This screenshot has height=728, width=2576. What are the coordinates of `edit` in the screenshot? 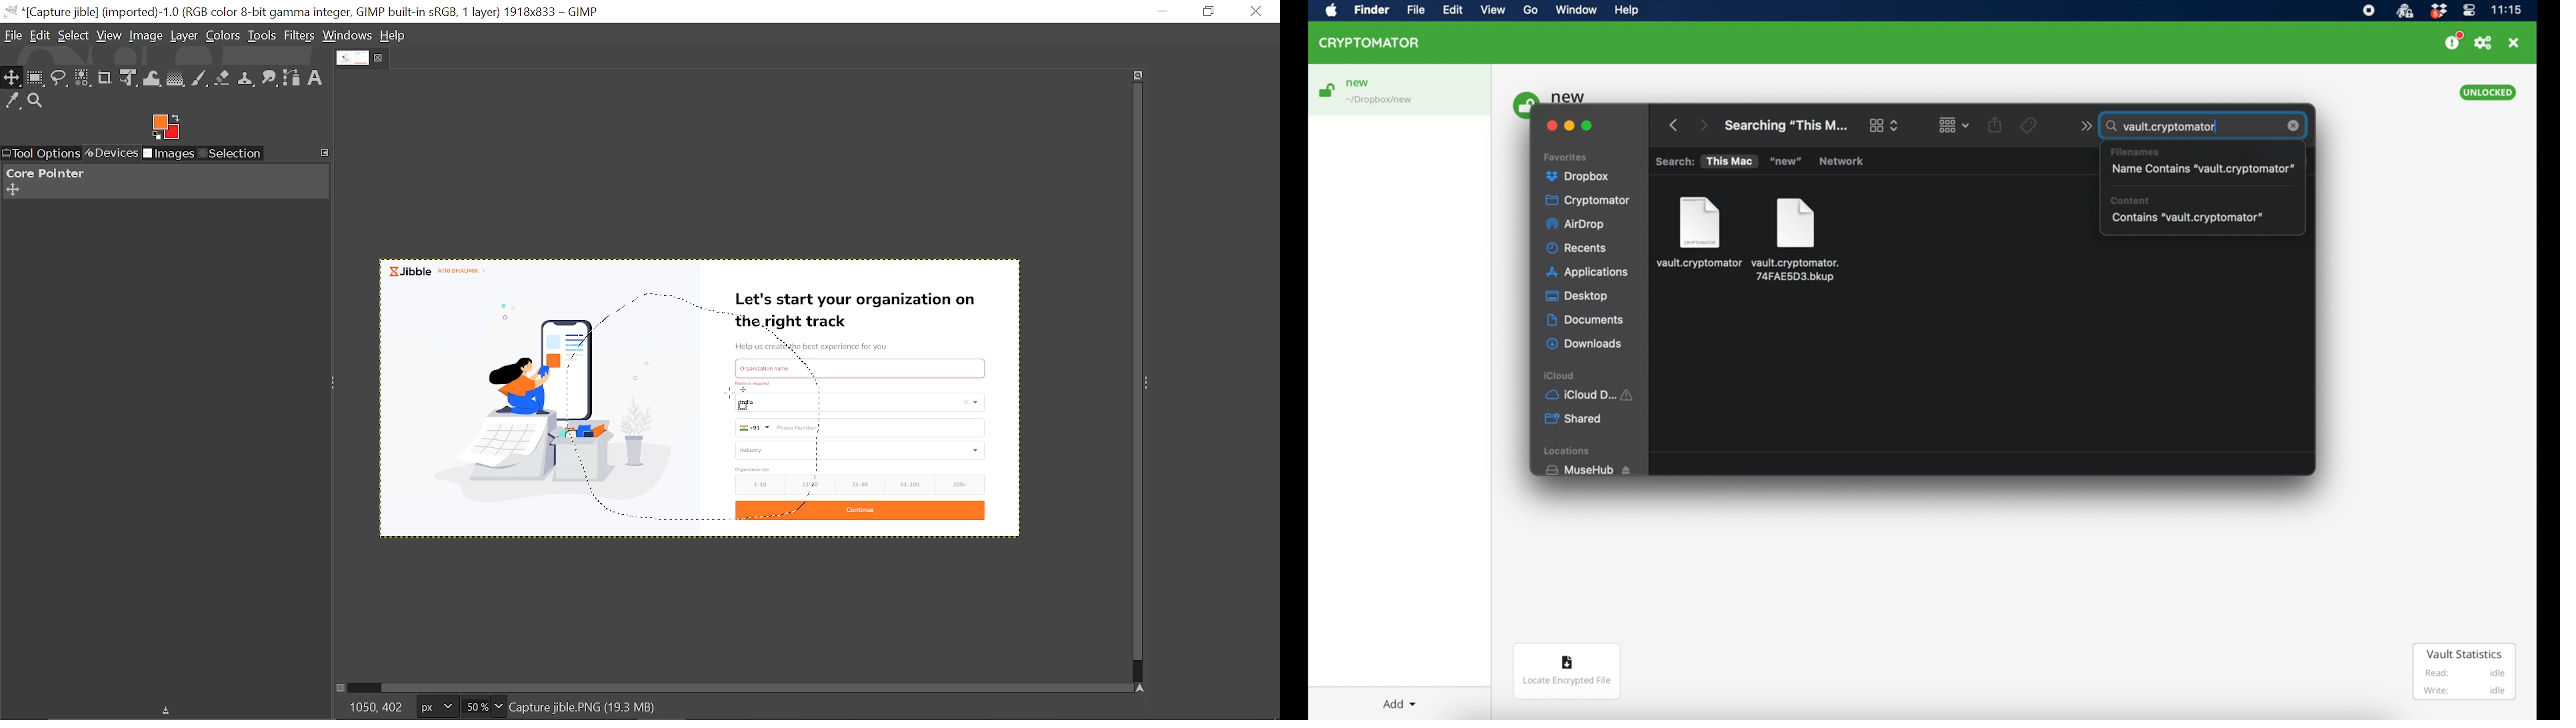 It's located at (1453, 10).